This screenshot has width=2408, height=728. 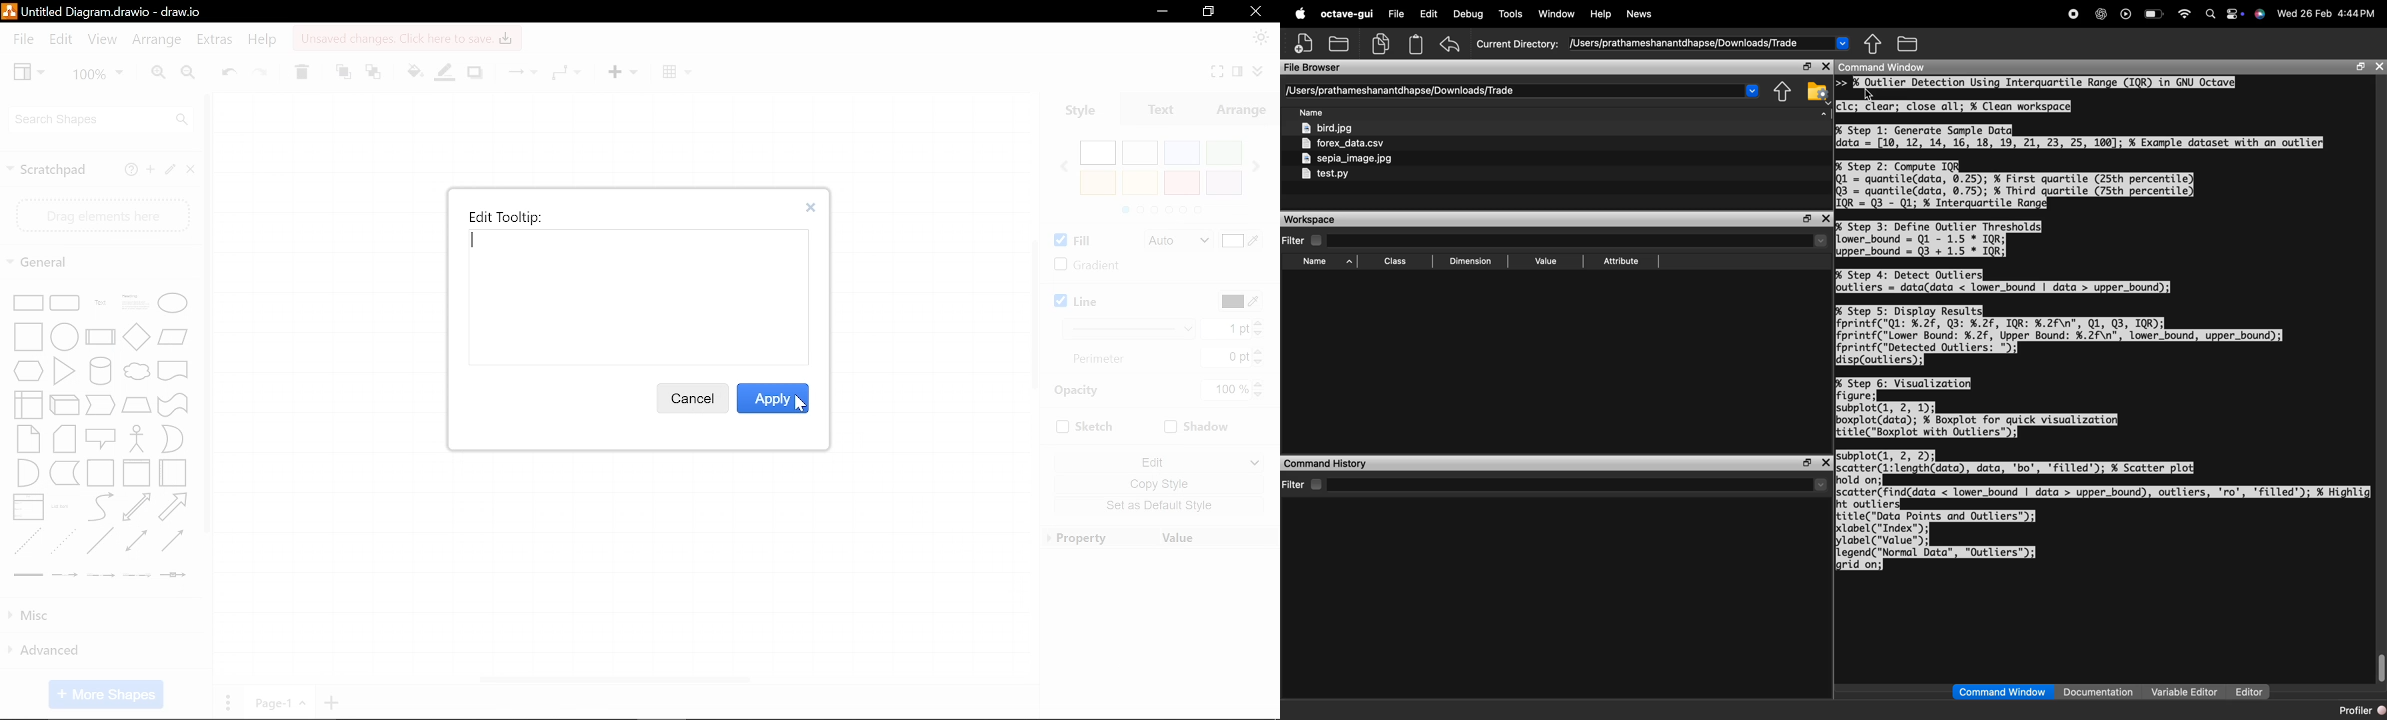 What do you see at coordinates (1841, 83) in the screenshot?
I see `>>` at bounding box center [1841, 83].